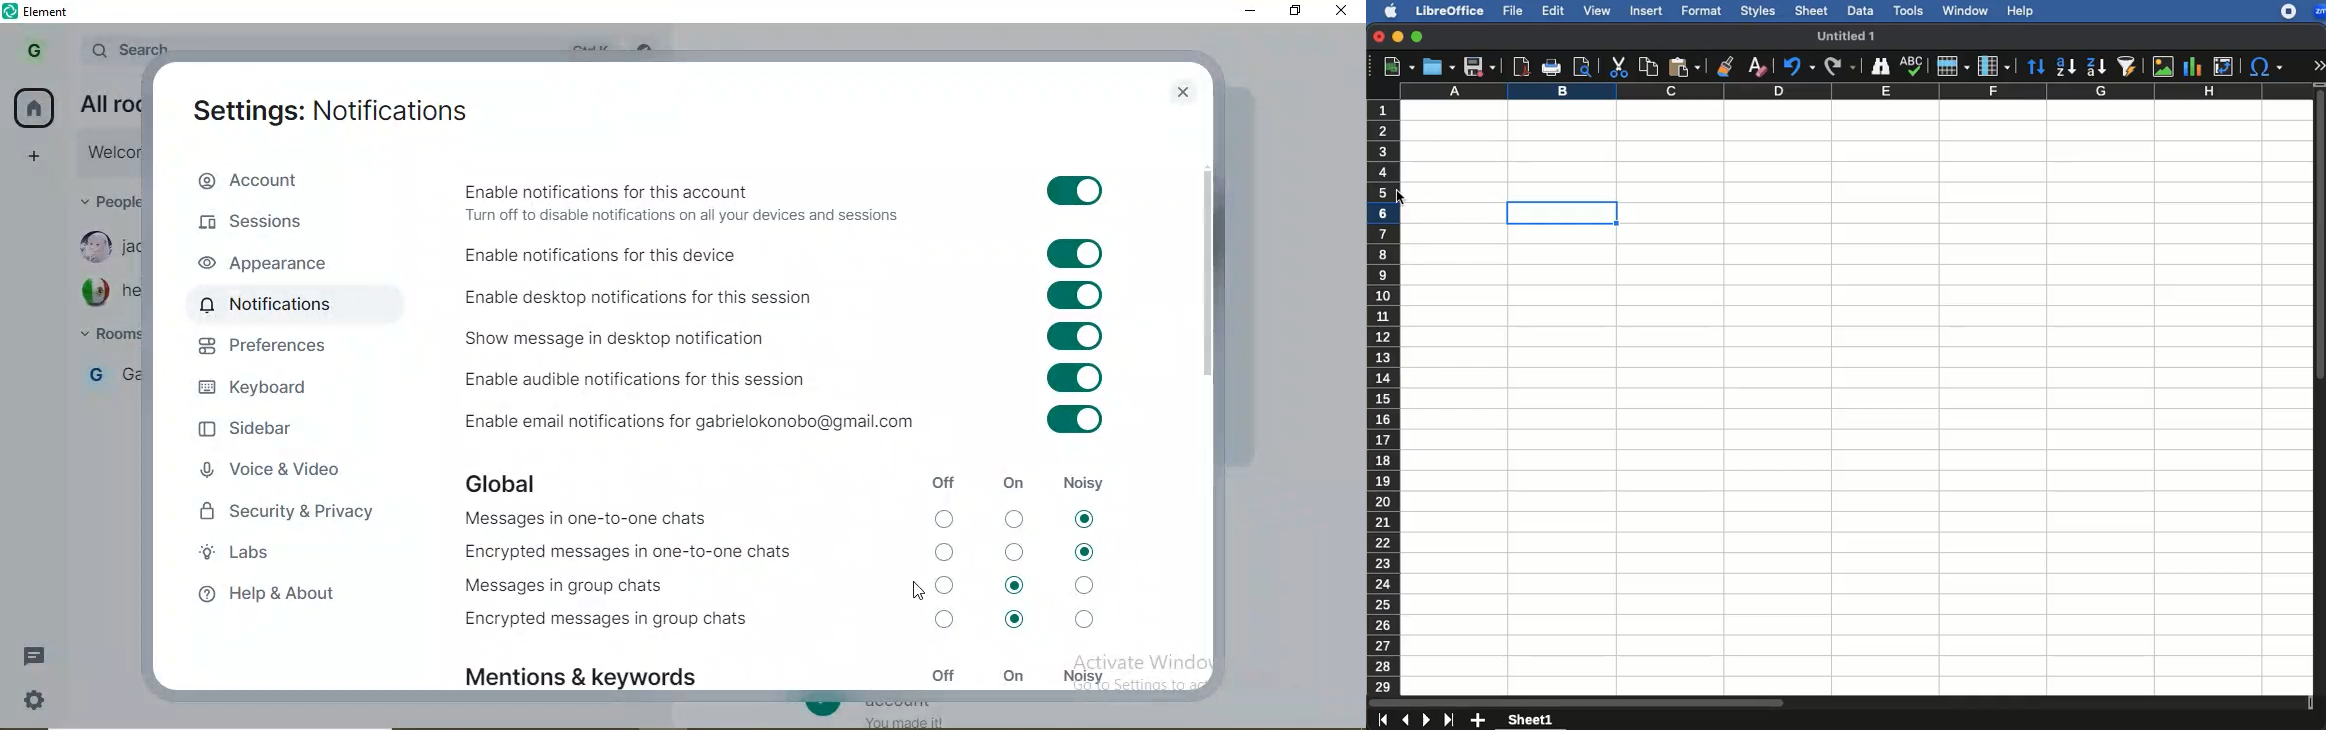  What do you see at coordinates (272, 474) in the screenshot?
I see `voice & video` at bounding box center [272, 474].